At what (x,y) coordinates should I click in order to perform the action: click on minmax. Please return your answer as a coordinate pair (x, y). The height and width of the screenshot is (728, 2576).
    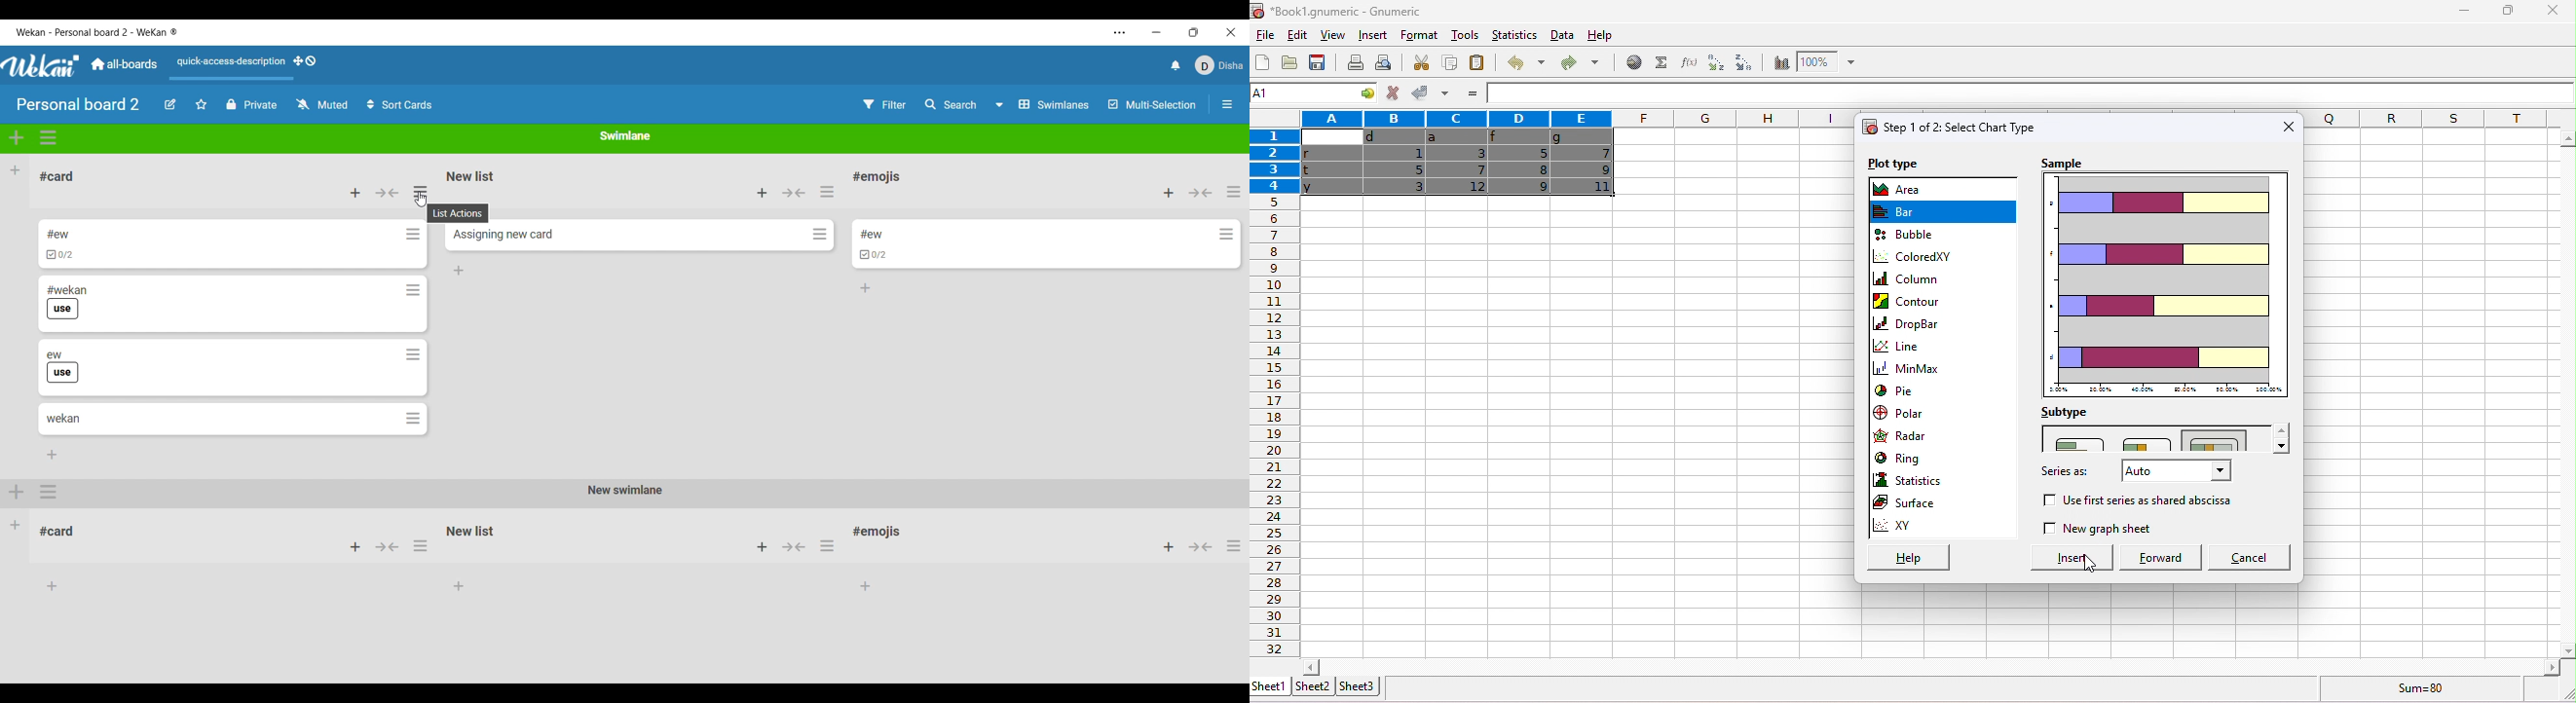
    Looking at the image, I should click on (1910, 370).